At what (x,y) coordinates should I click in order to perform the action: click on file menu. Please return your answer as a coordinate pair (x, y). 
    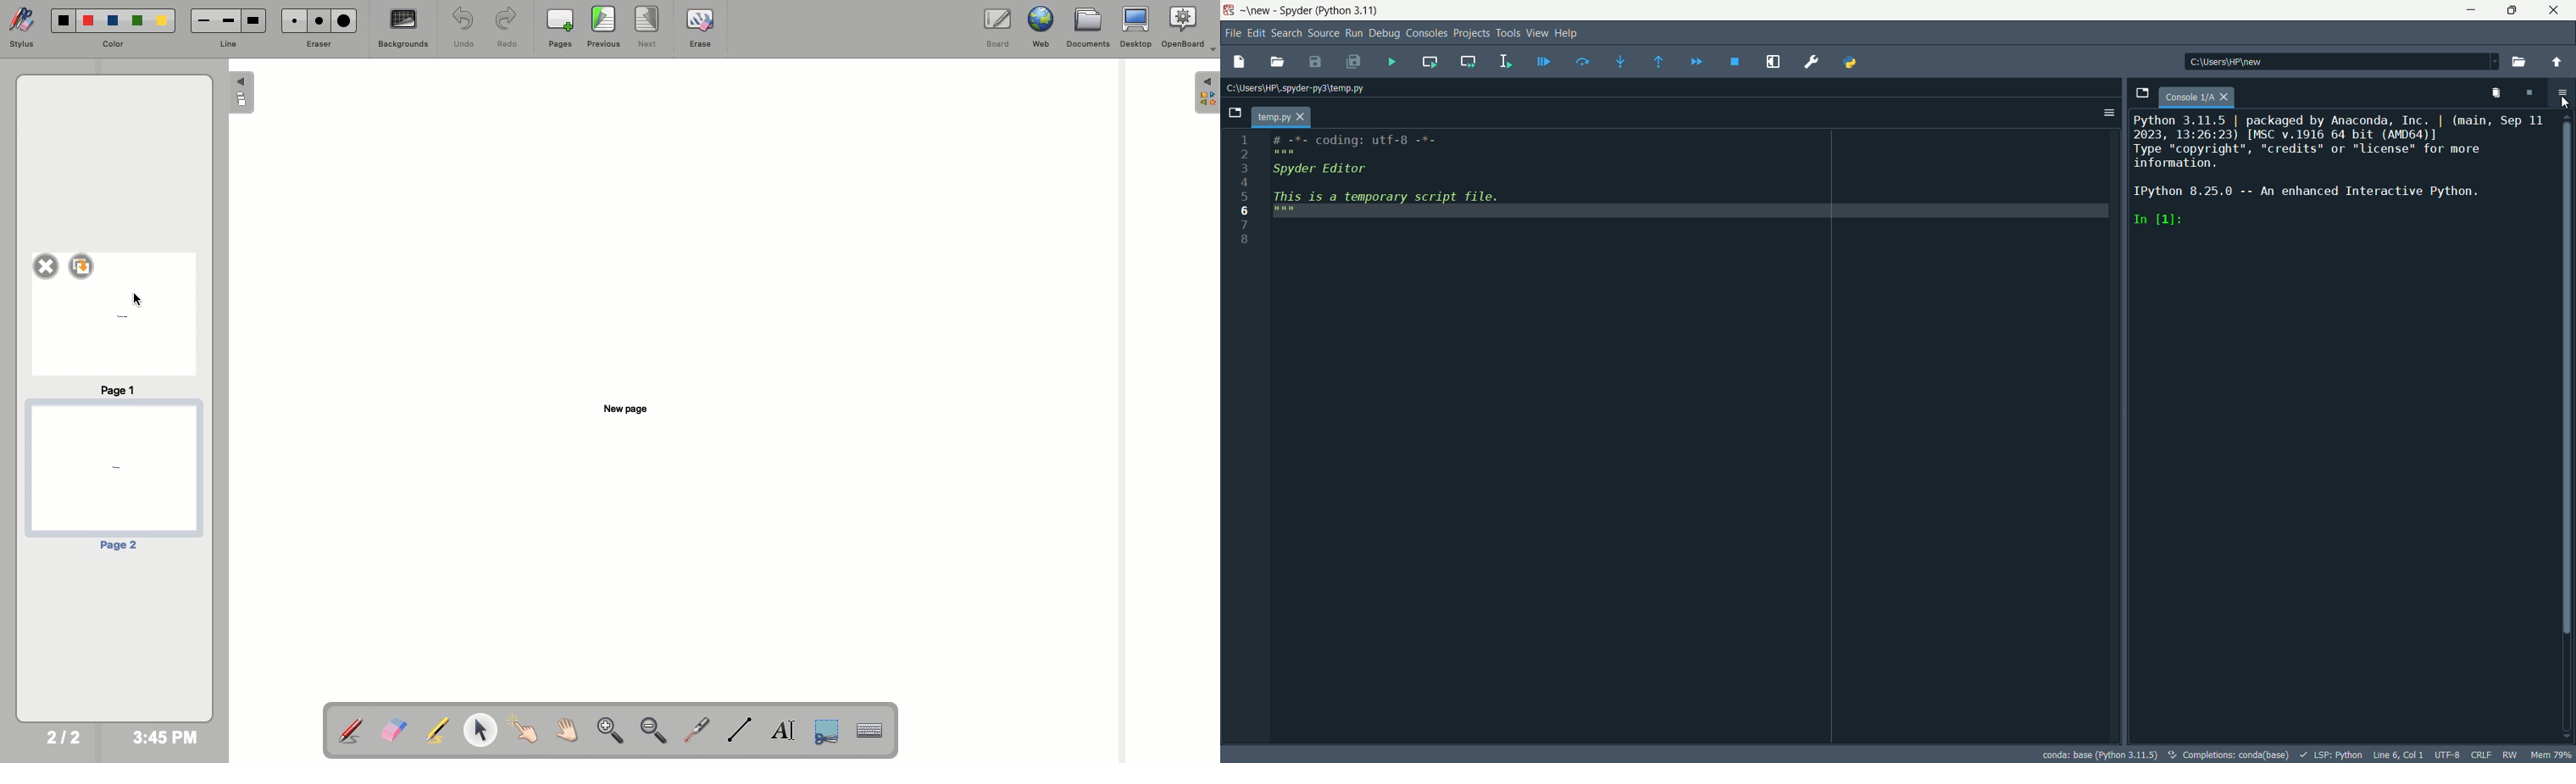
    Looking at the image, I should click on (1234, 32).